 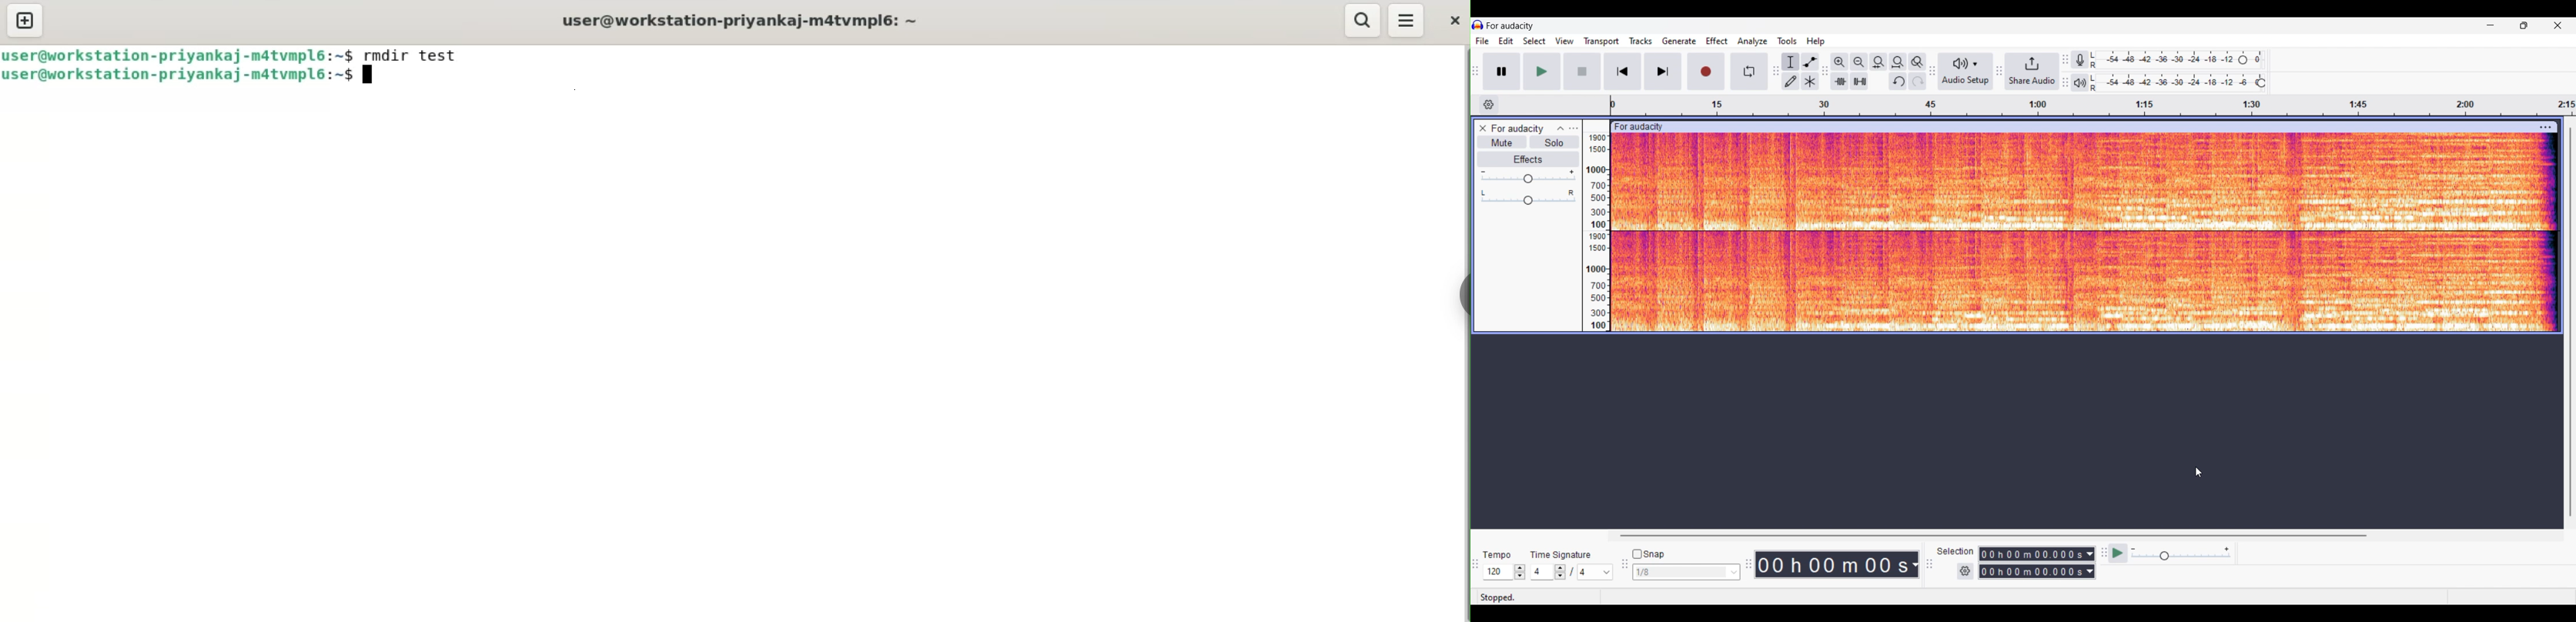 I want to click on Current duration of track, so click(x=1832, y=564).